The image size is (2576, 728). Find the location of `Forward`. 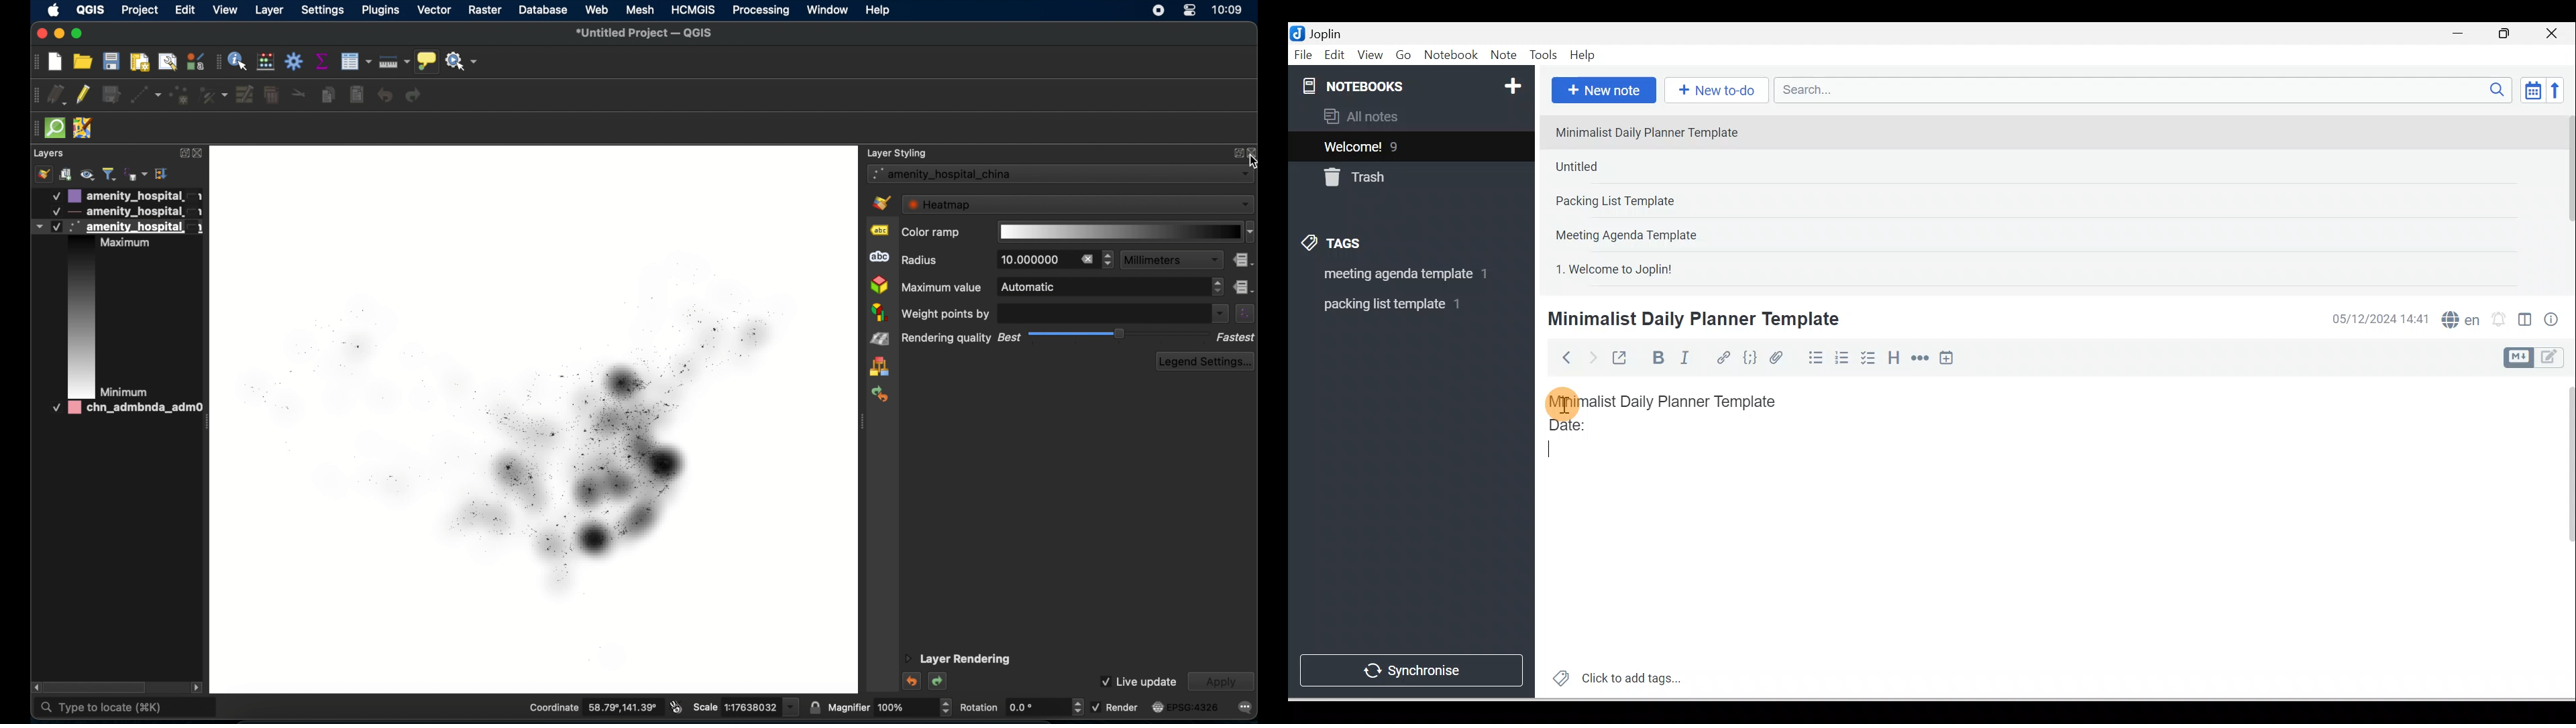

Forward is located at coordinates (1591, 357).